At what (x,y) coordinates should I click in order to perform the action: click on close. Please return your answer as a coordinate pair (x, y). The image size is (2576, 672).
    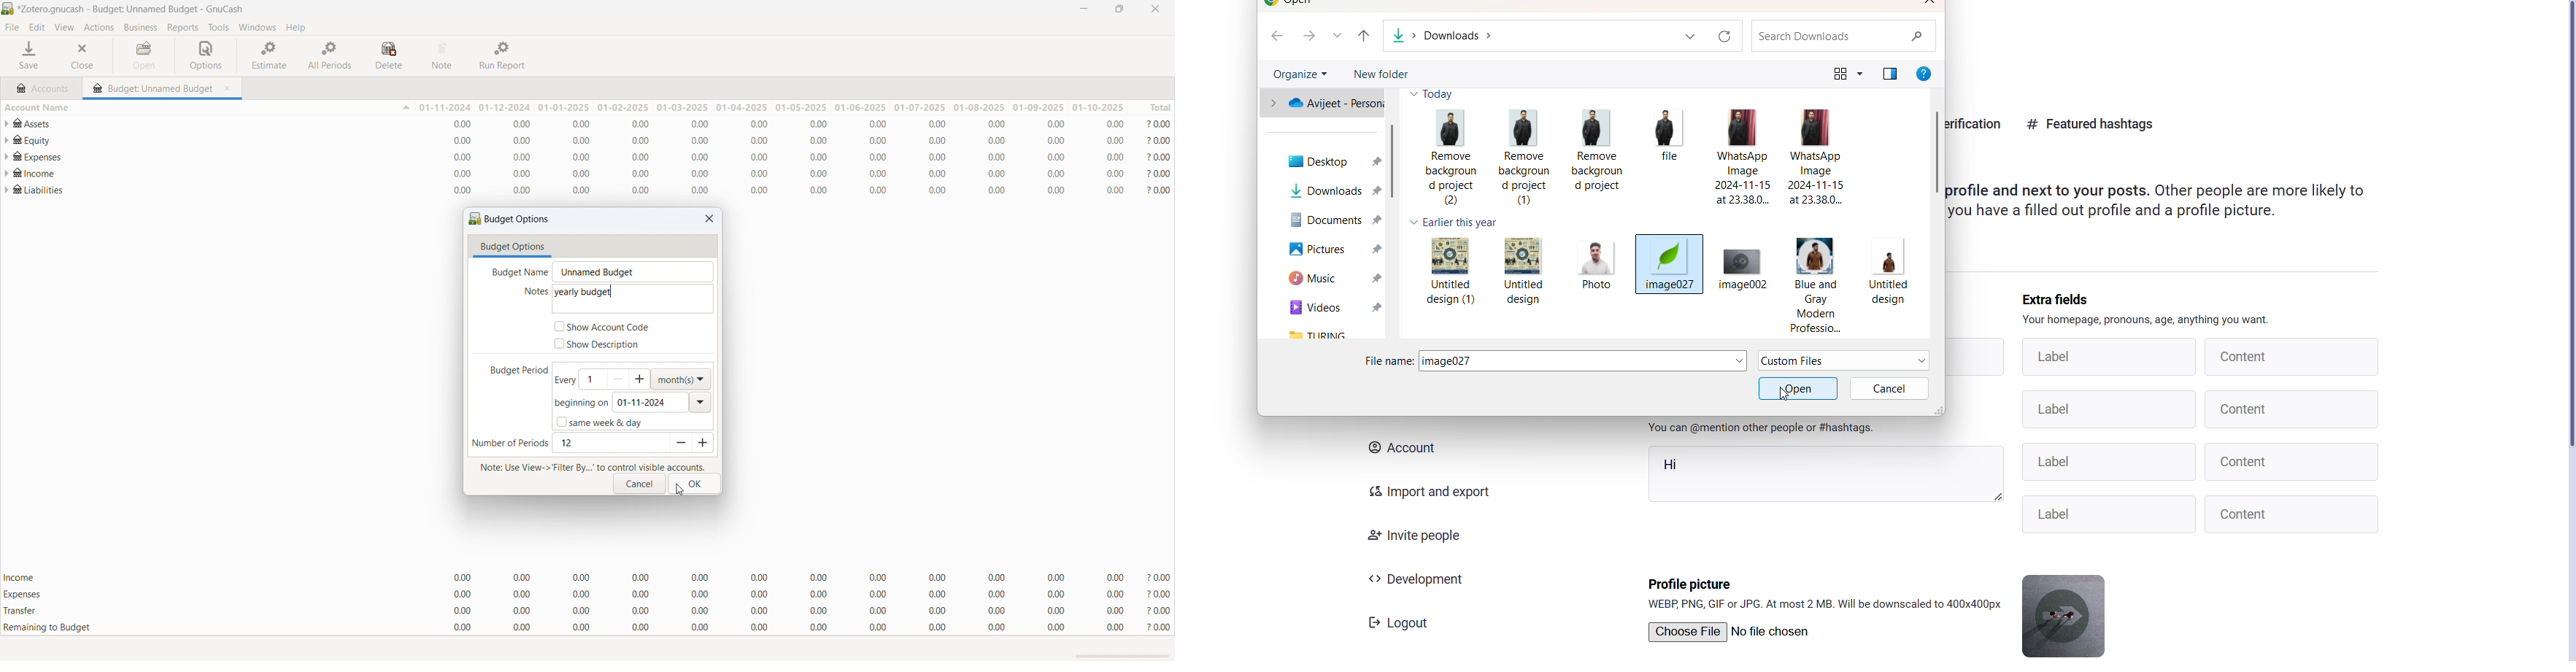
    Looking at the image, I should click on (1155, 9).